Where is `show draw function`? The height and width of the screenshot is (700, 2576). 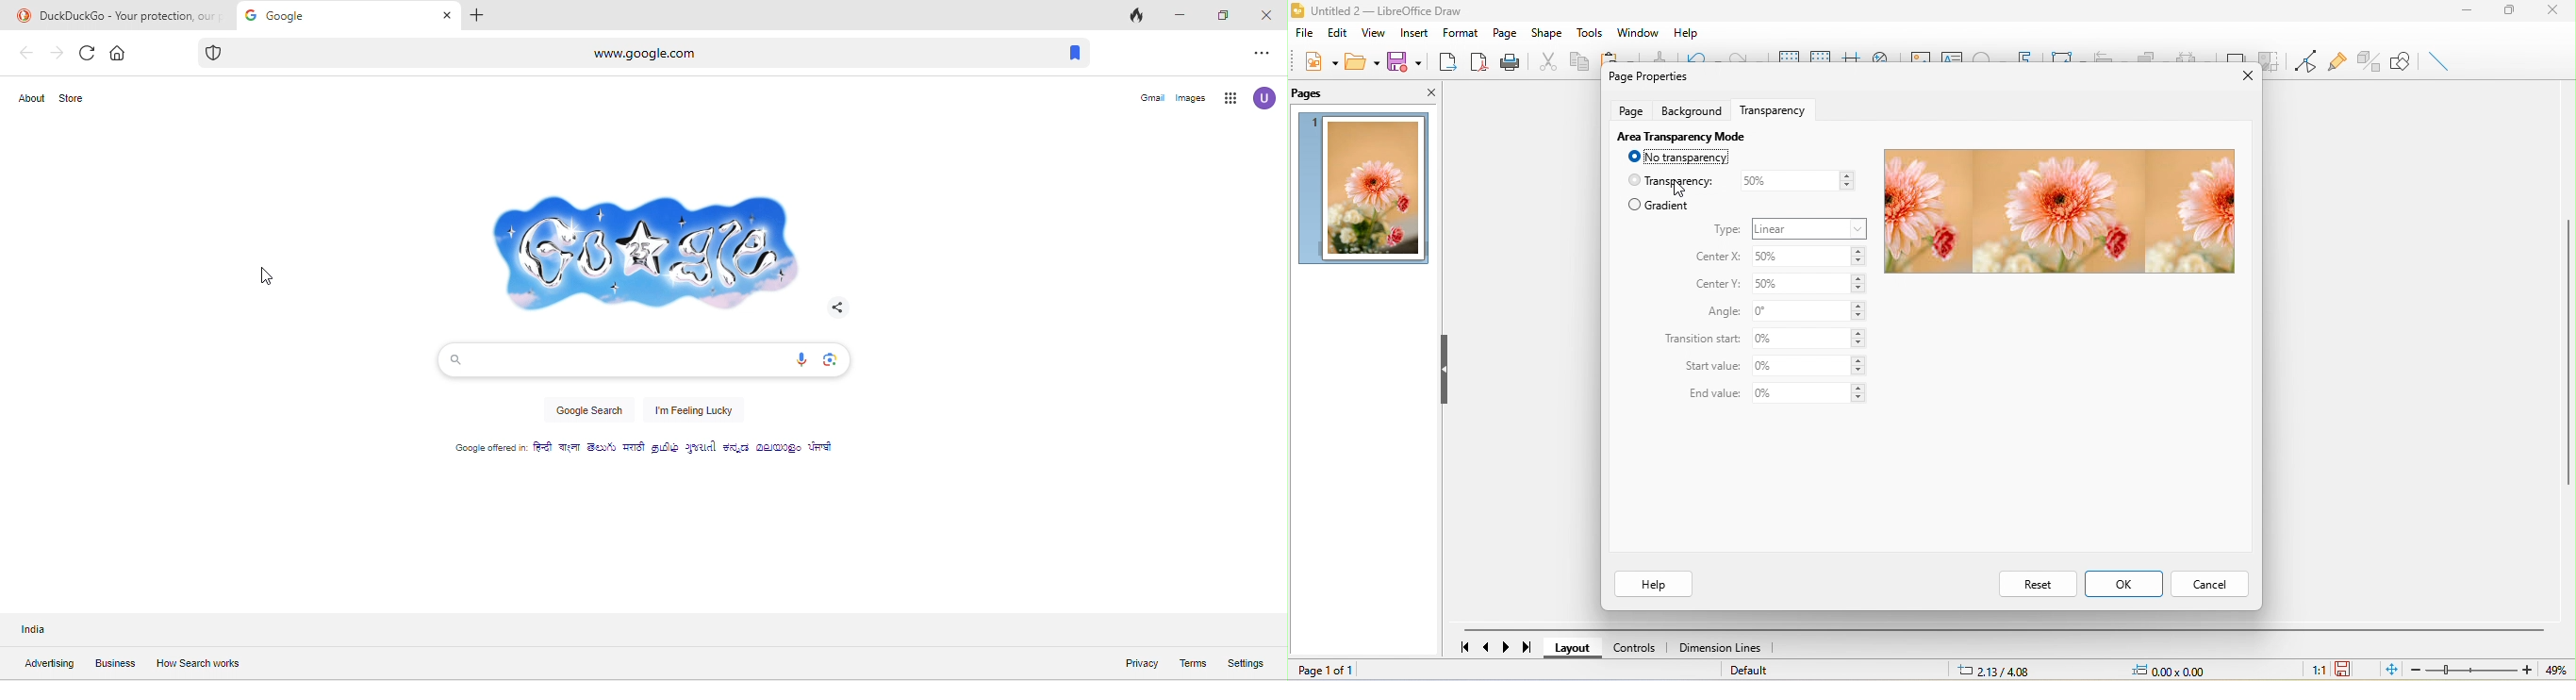
show draw function is located at coordinates (2402, 61).